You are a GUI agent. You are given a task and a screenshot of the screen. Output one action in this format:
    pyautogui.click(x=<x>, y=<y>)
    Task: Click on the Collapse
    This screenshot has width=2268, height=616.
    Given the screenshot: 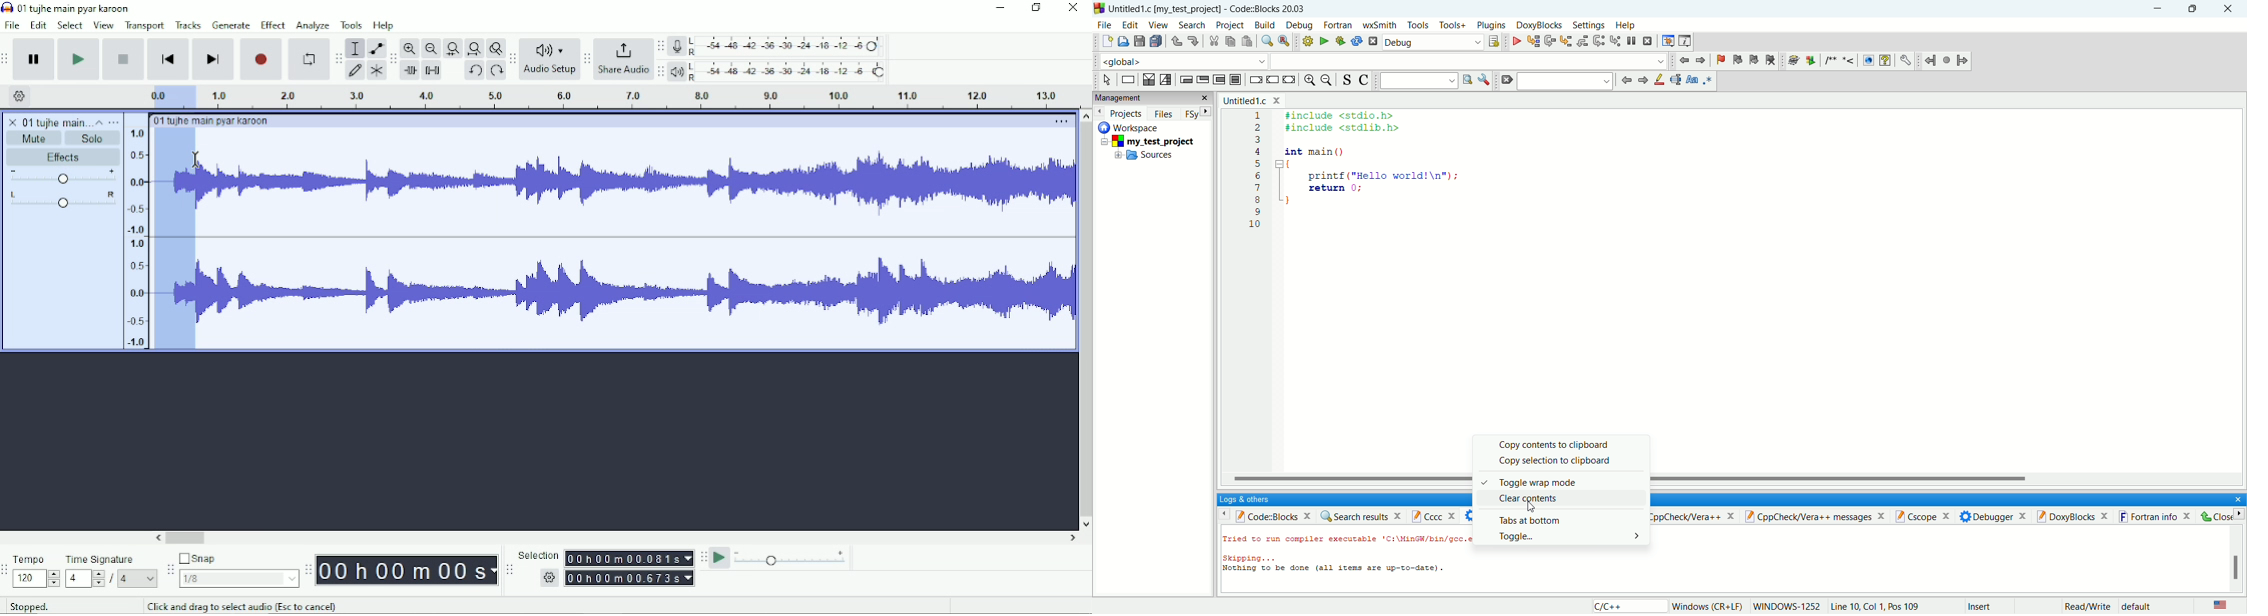 What is the action you would take?
    pyautogui.click(x=99, y=122)
    